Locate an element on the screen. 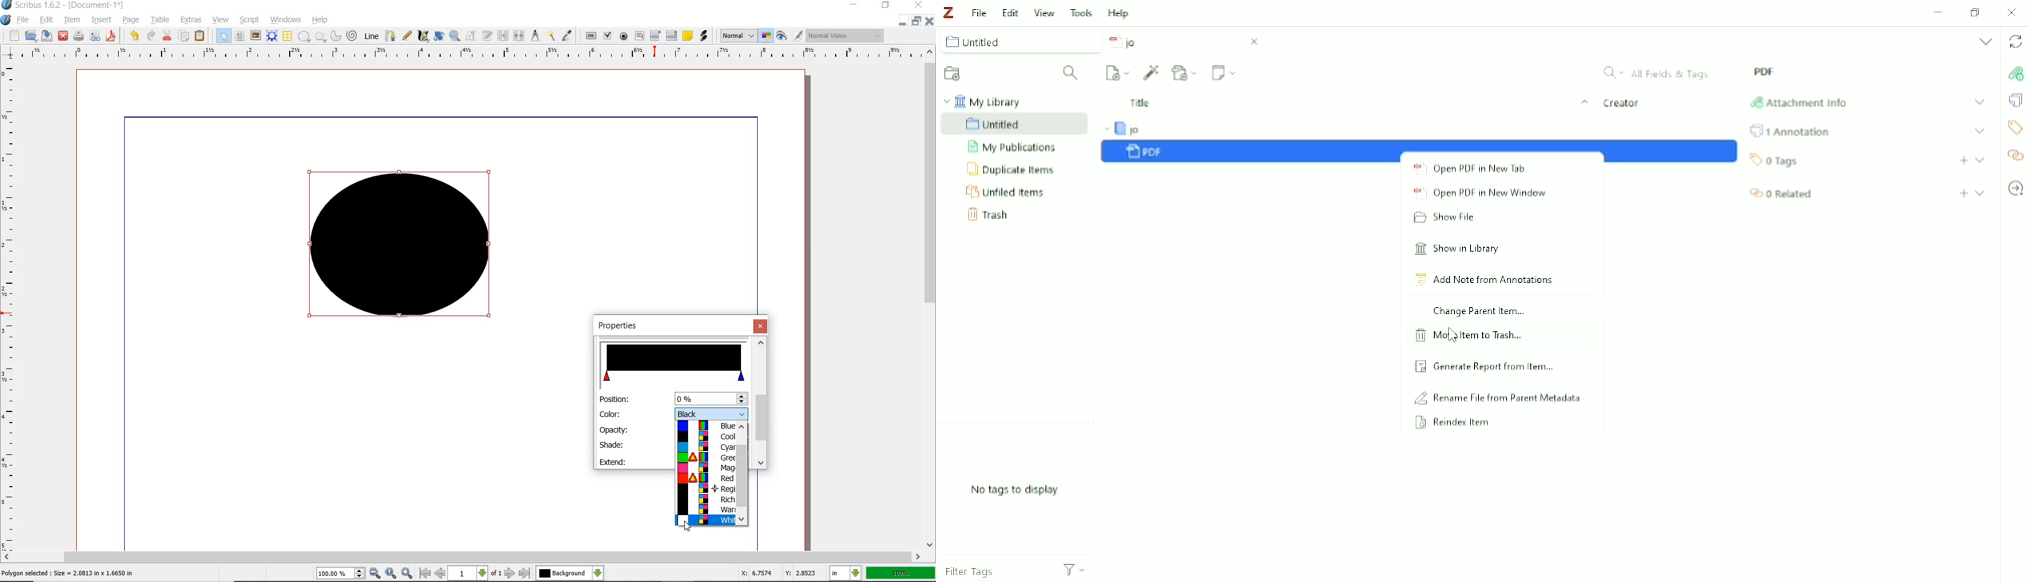 Image resolution: width=2044 pixels, height=588 pixels. All Fields & Tags is located at coordinates (1659, 71).